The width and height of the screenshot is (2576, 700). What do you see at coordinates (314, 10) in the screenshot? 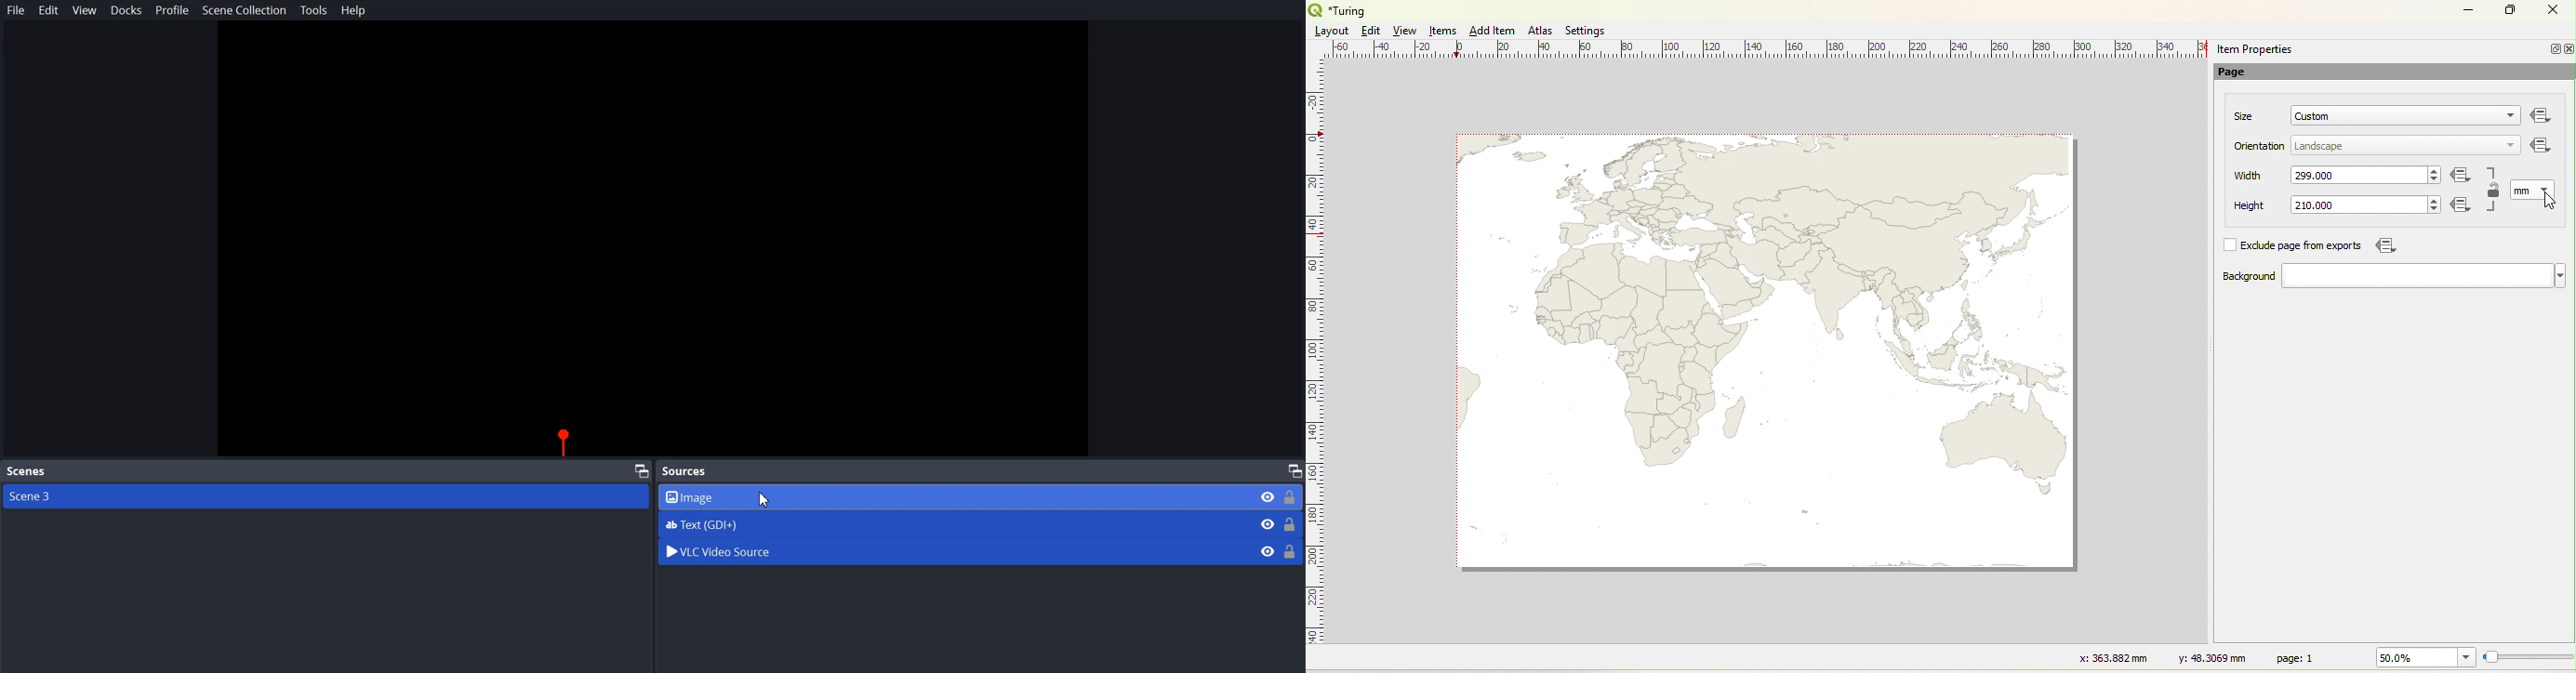
I see `Tools` at bounding box center [314, 10].